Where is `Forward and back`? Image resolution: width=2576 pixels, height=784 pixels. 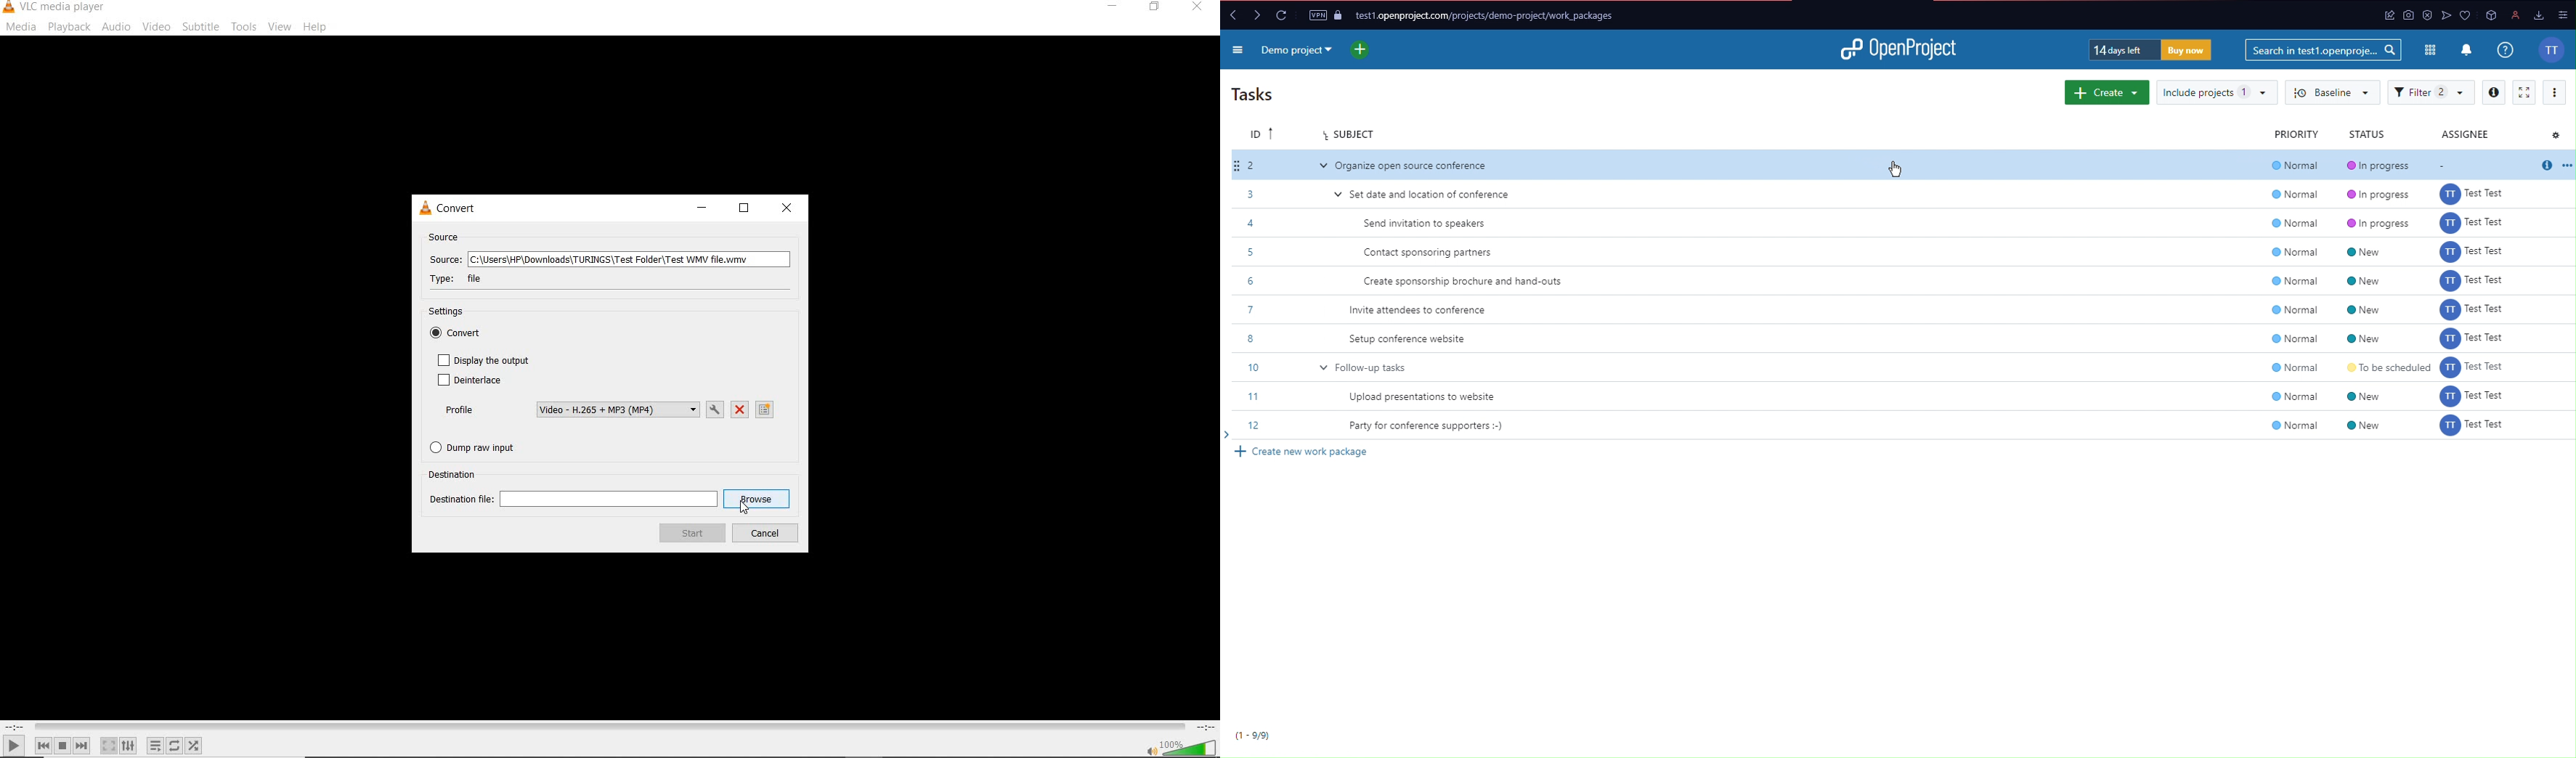 Forward and back is located at coordinates (1248, 16).